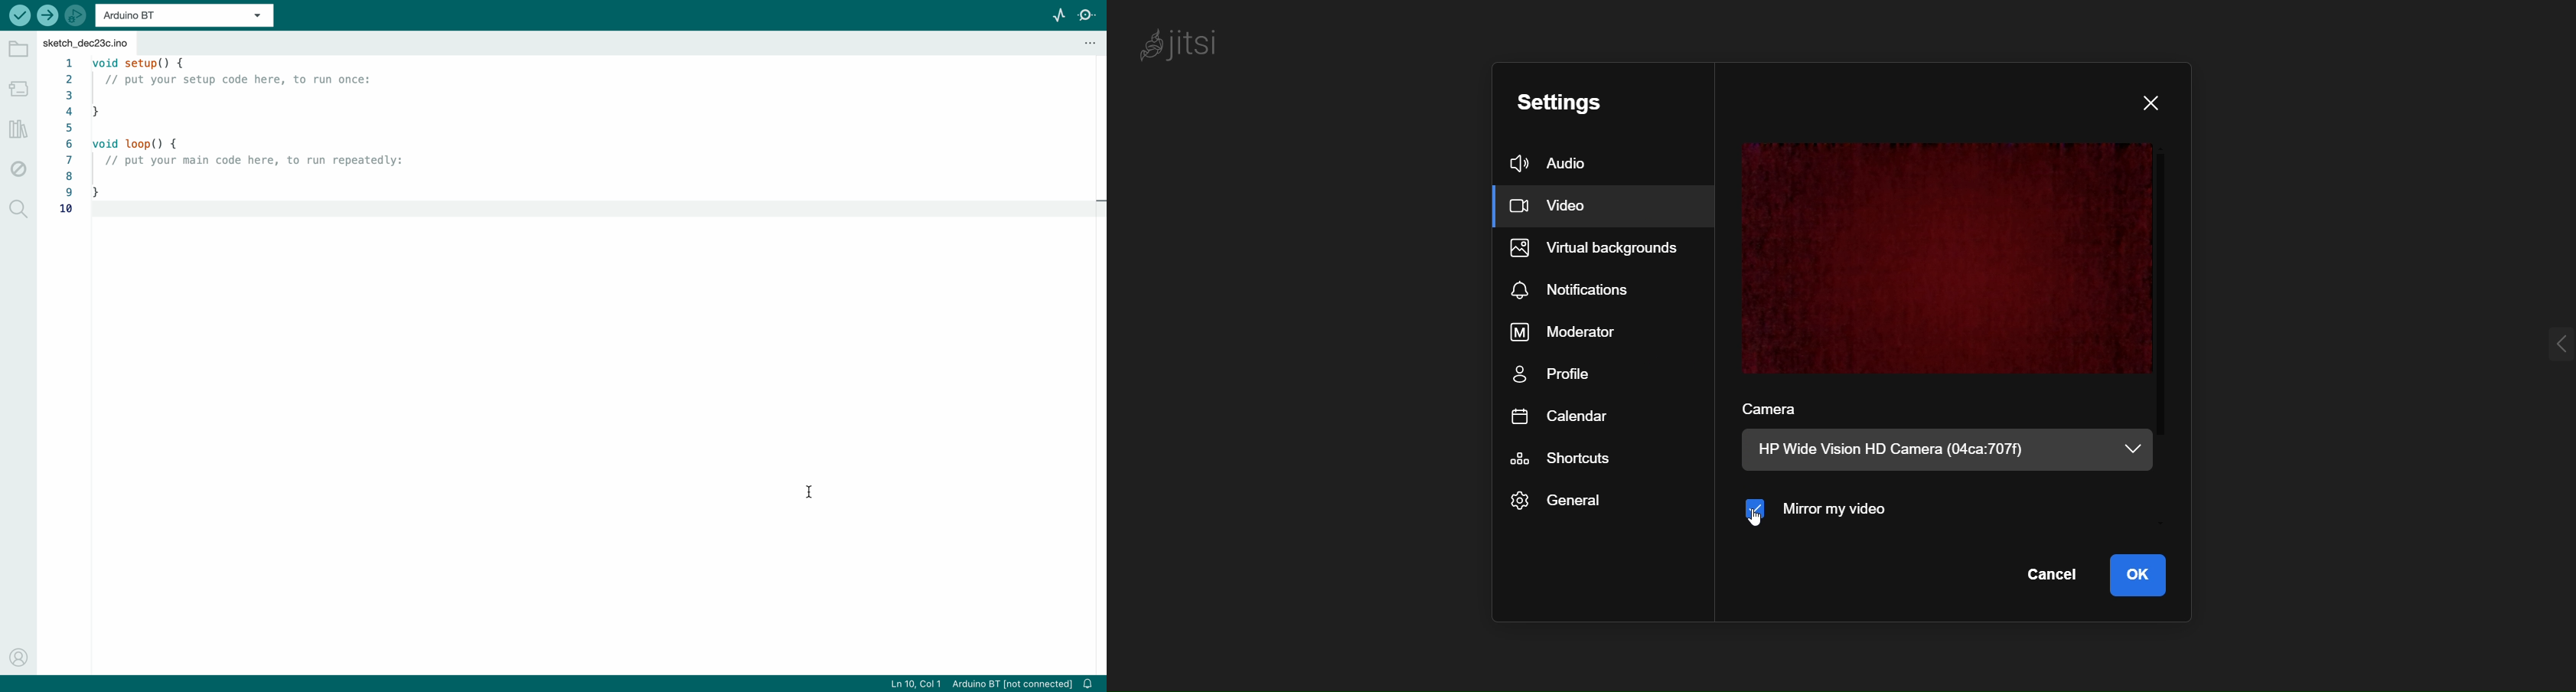 The image size is (2576, 700). I want to click on jitsi, so click(1182, 44).